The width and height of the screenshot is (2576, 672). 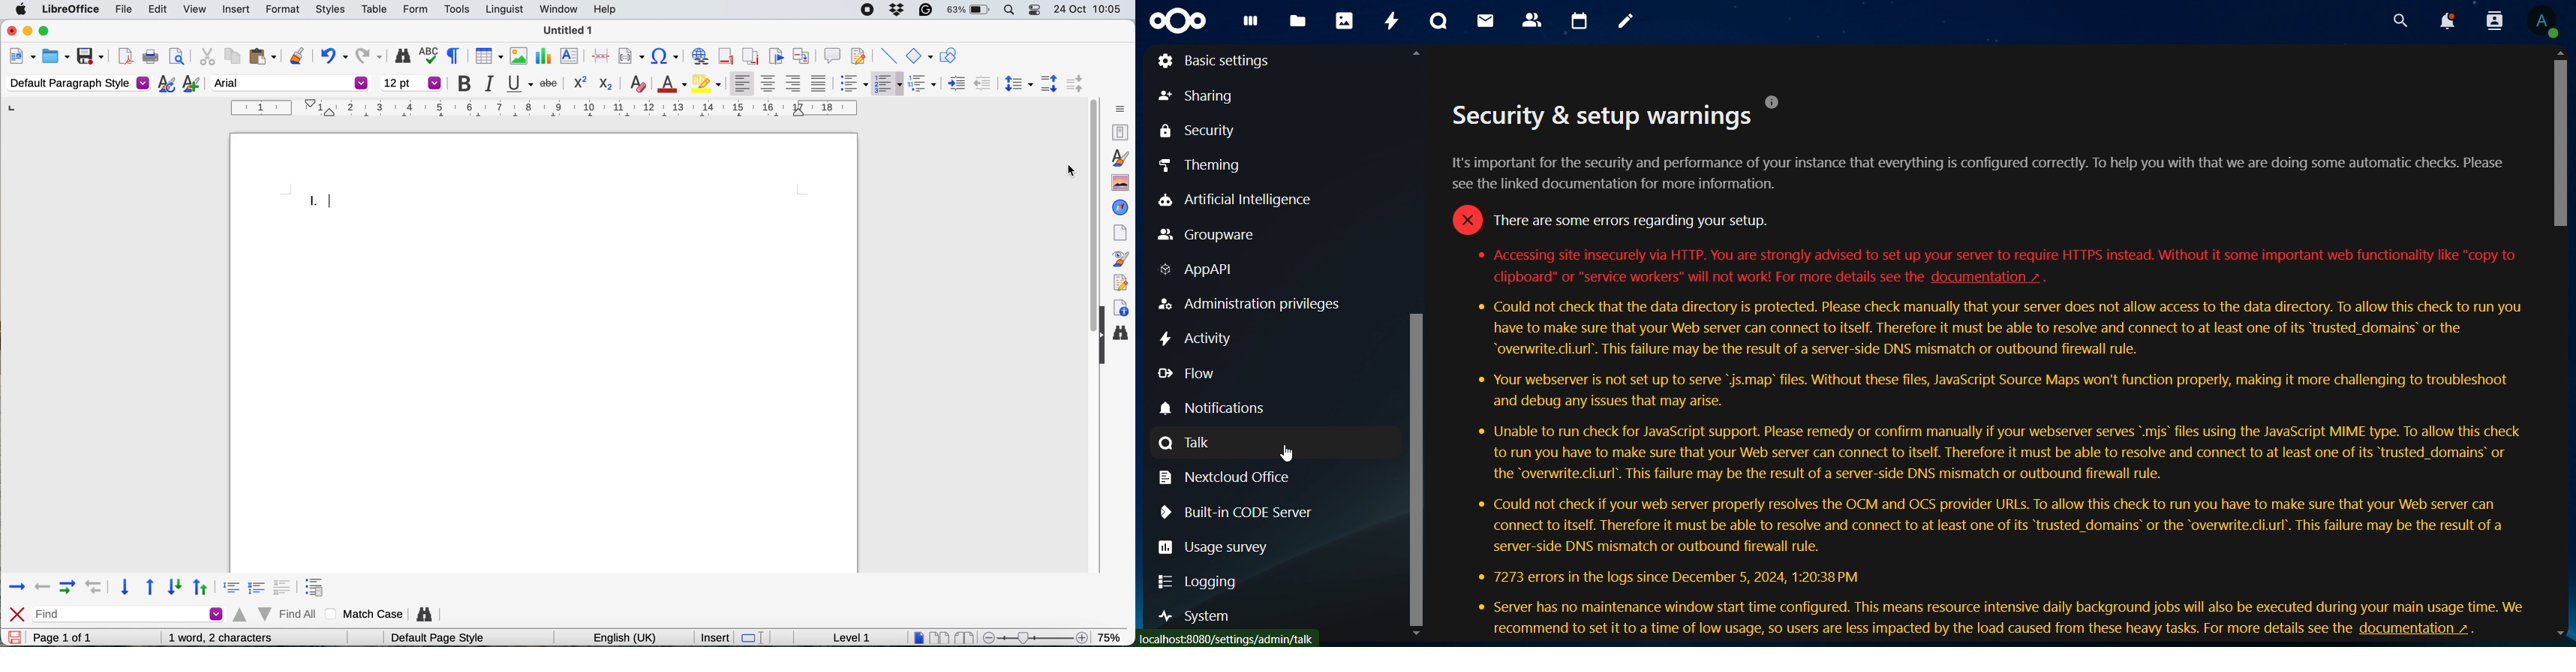 I want to click on view profile, so click(x=2544, y=23).